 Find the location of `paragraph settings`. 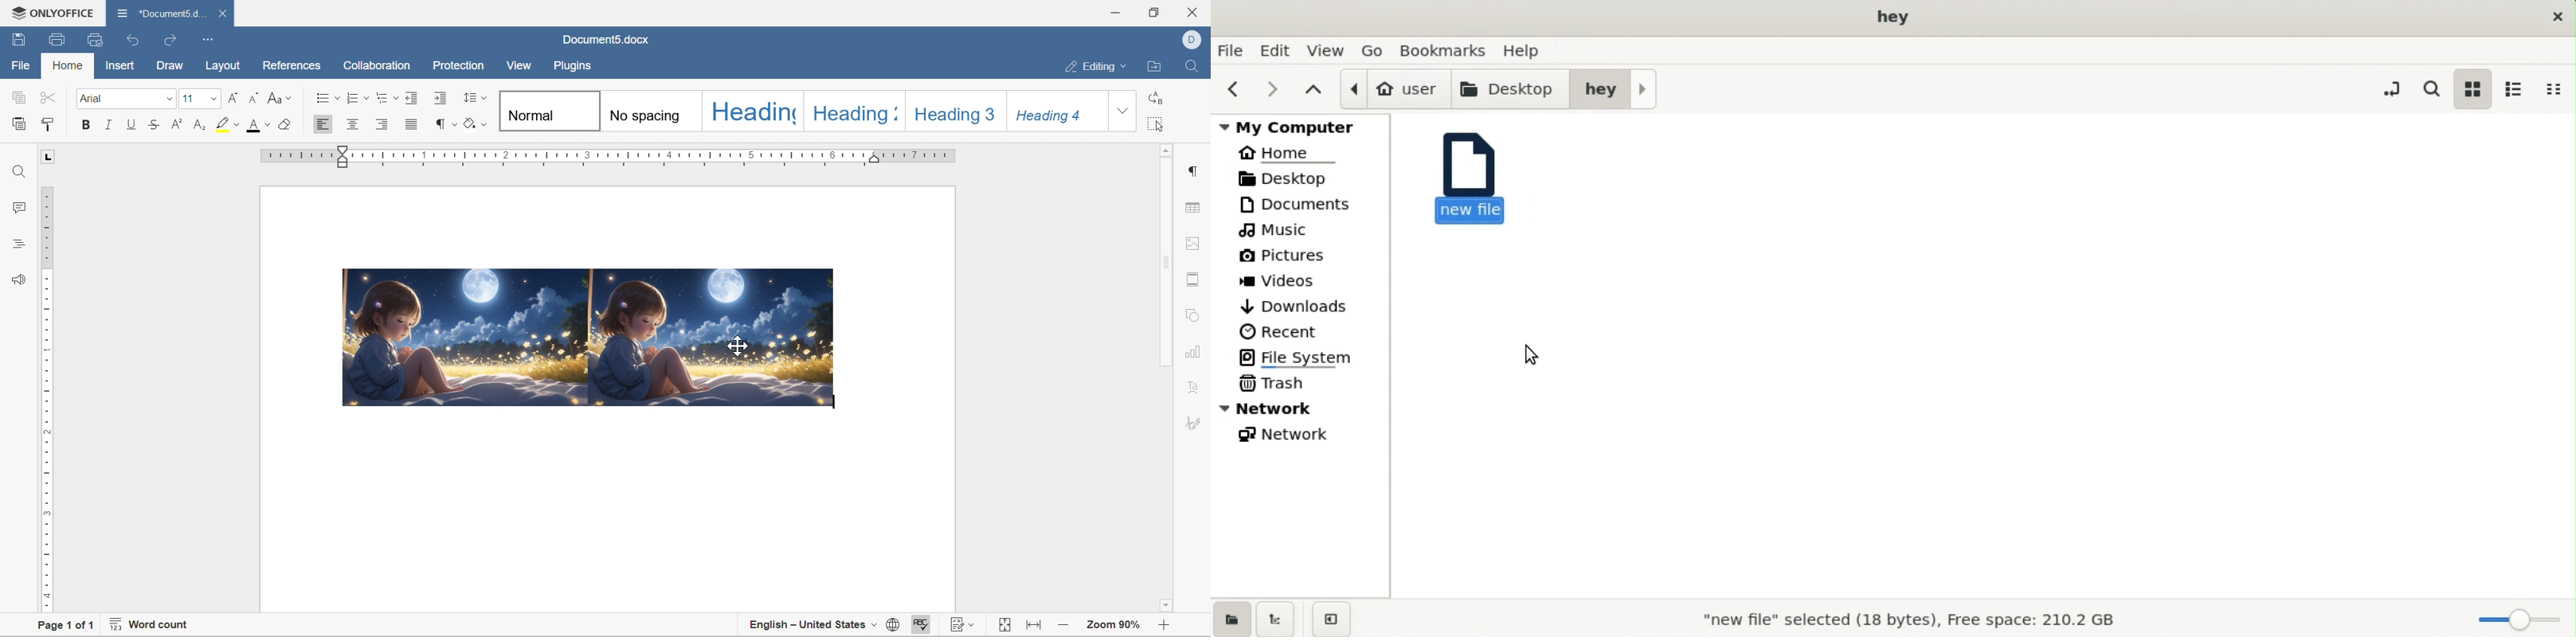

paragraph settings is located at coordinates (1196, 172).